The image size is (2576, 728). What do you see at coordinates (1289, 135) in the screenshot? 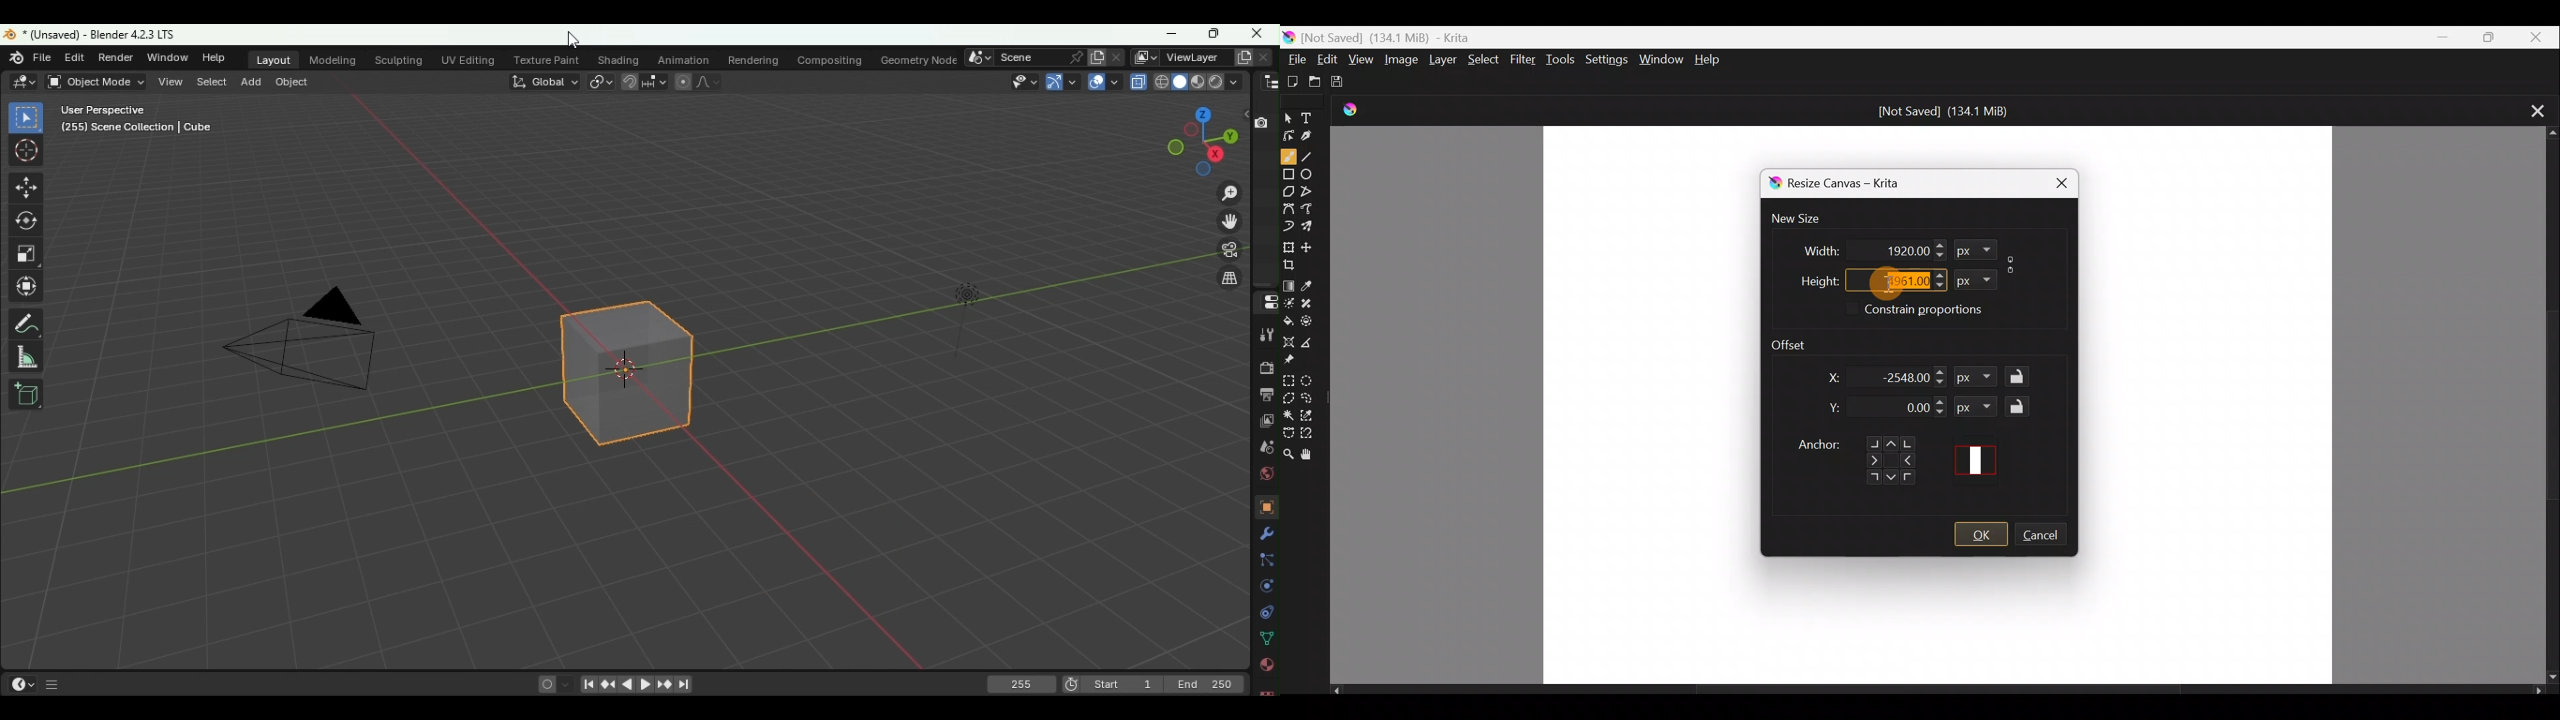
I see `Edit shapes tool` at bounding box center [1289, 135].